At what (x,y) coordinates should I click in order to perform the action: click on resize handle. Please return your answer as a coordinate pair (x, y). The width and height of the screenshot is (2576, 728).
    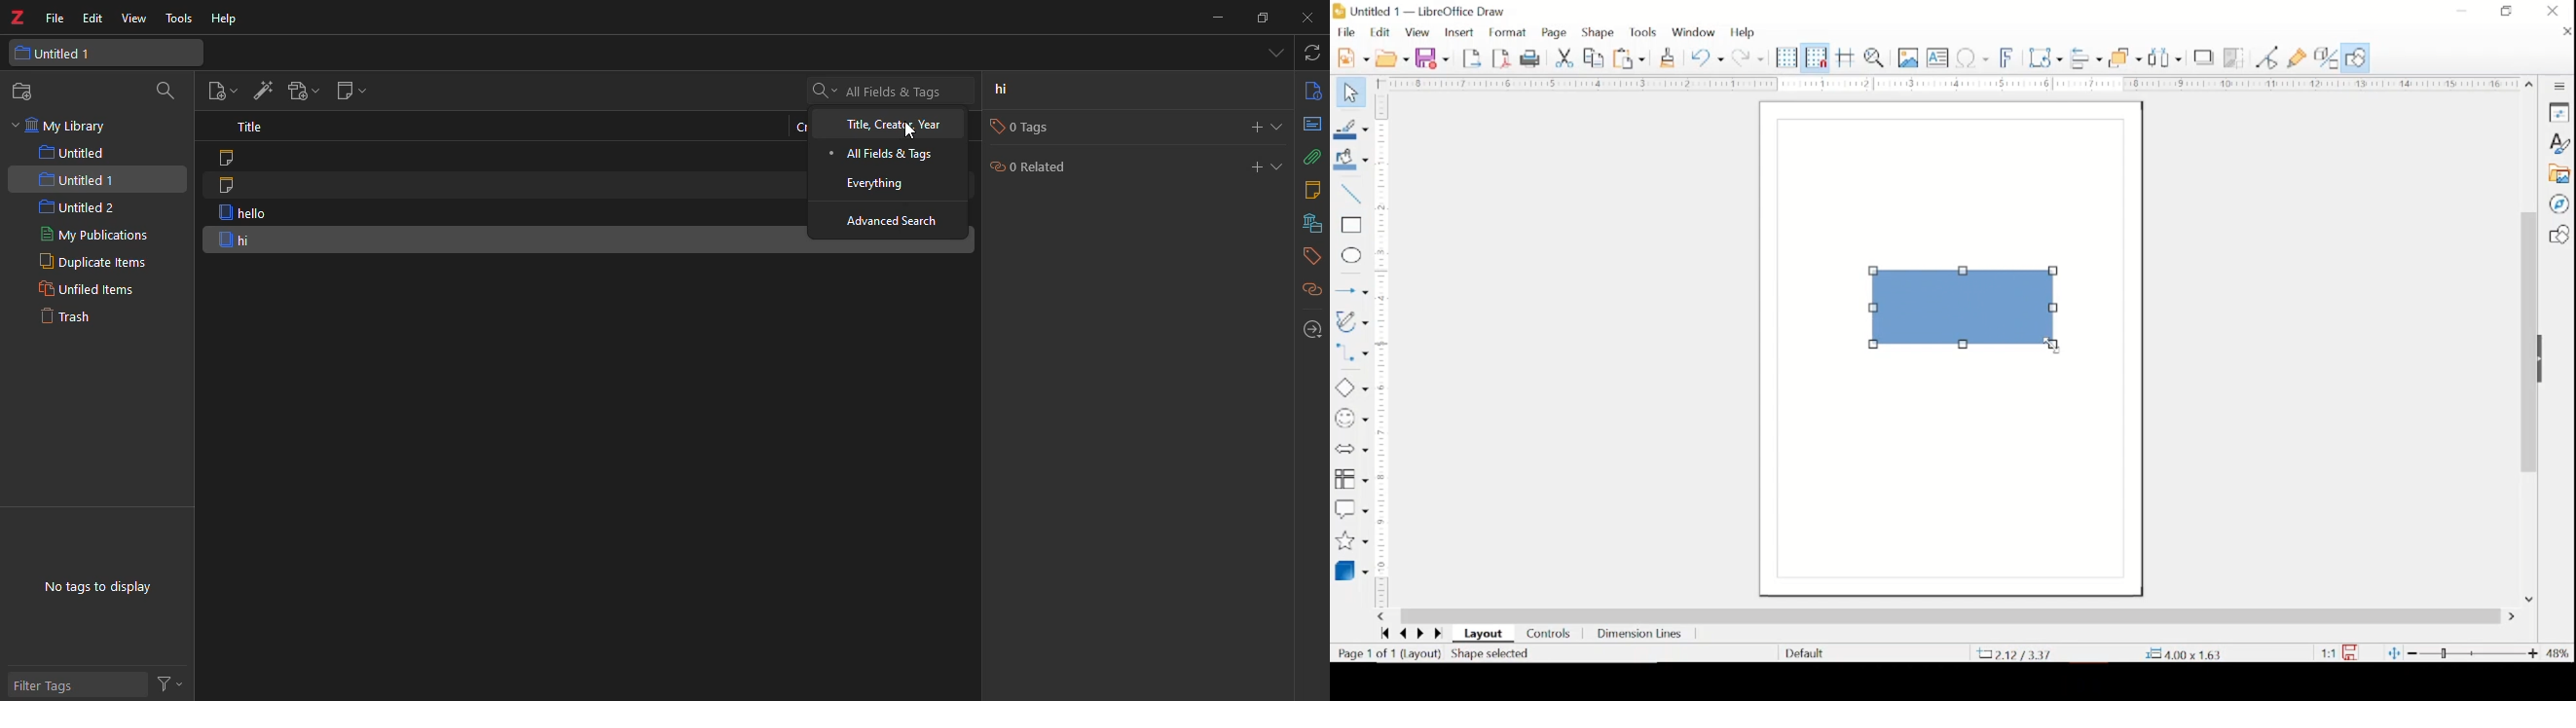
    Looking at the image, I should click on (1874, 346).